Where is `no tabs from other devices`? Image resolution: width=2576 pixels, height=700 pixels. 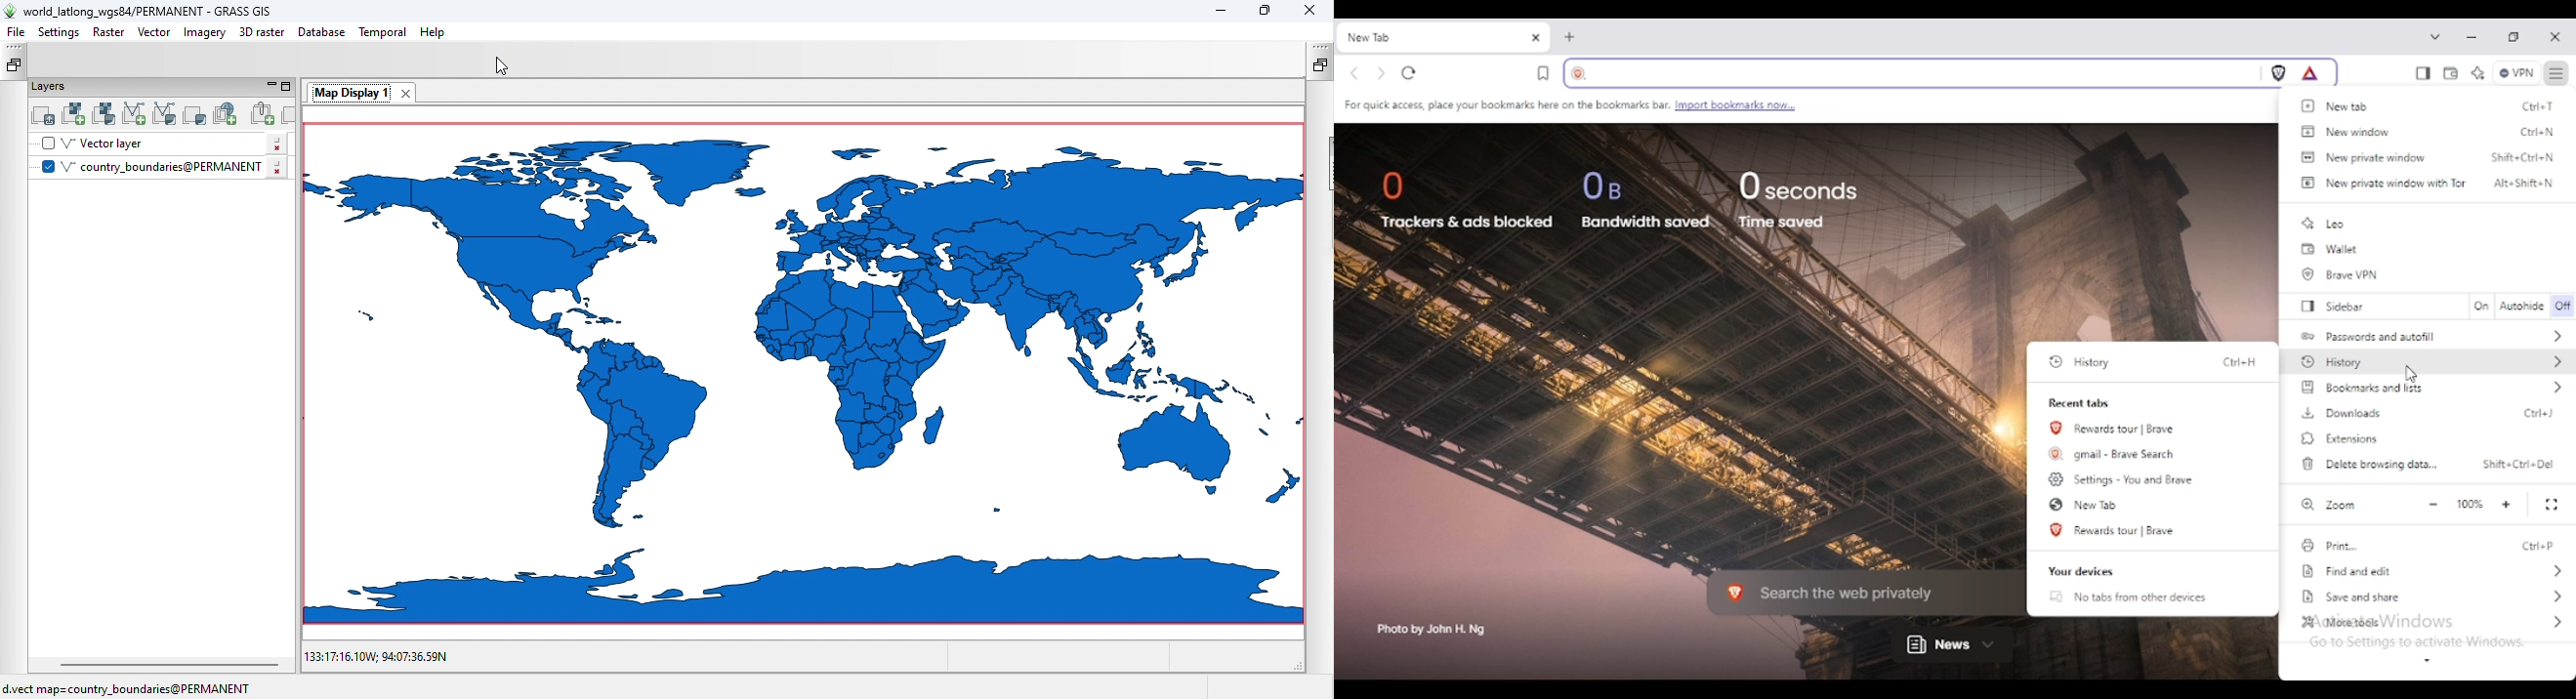
no tabs from other devices is located at coordinates (2128, 597).